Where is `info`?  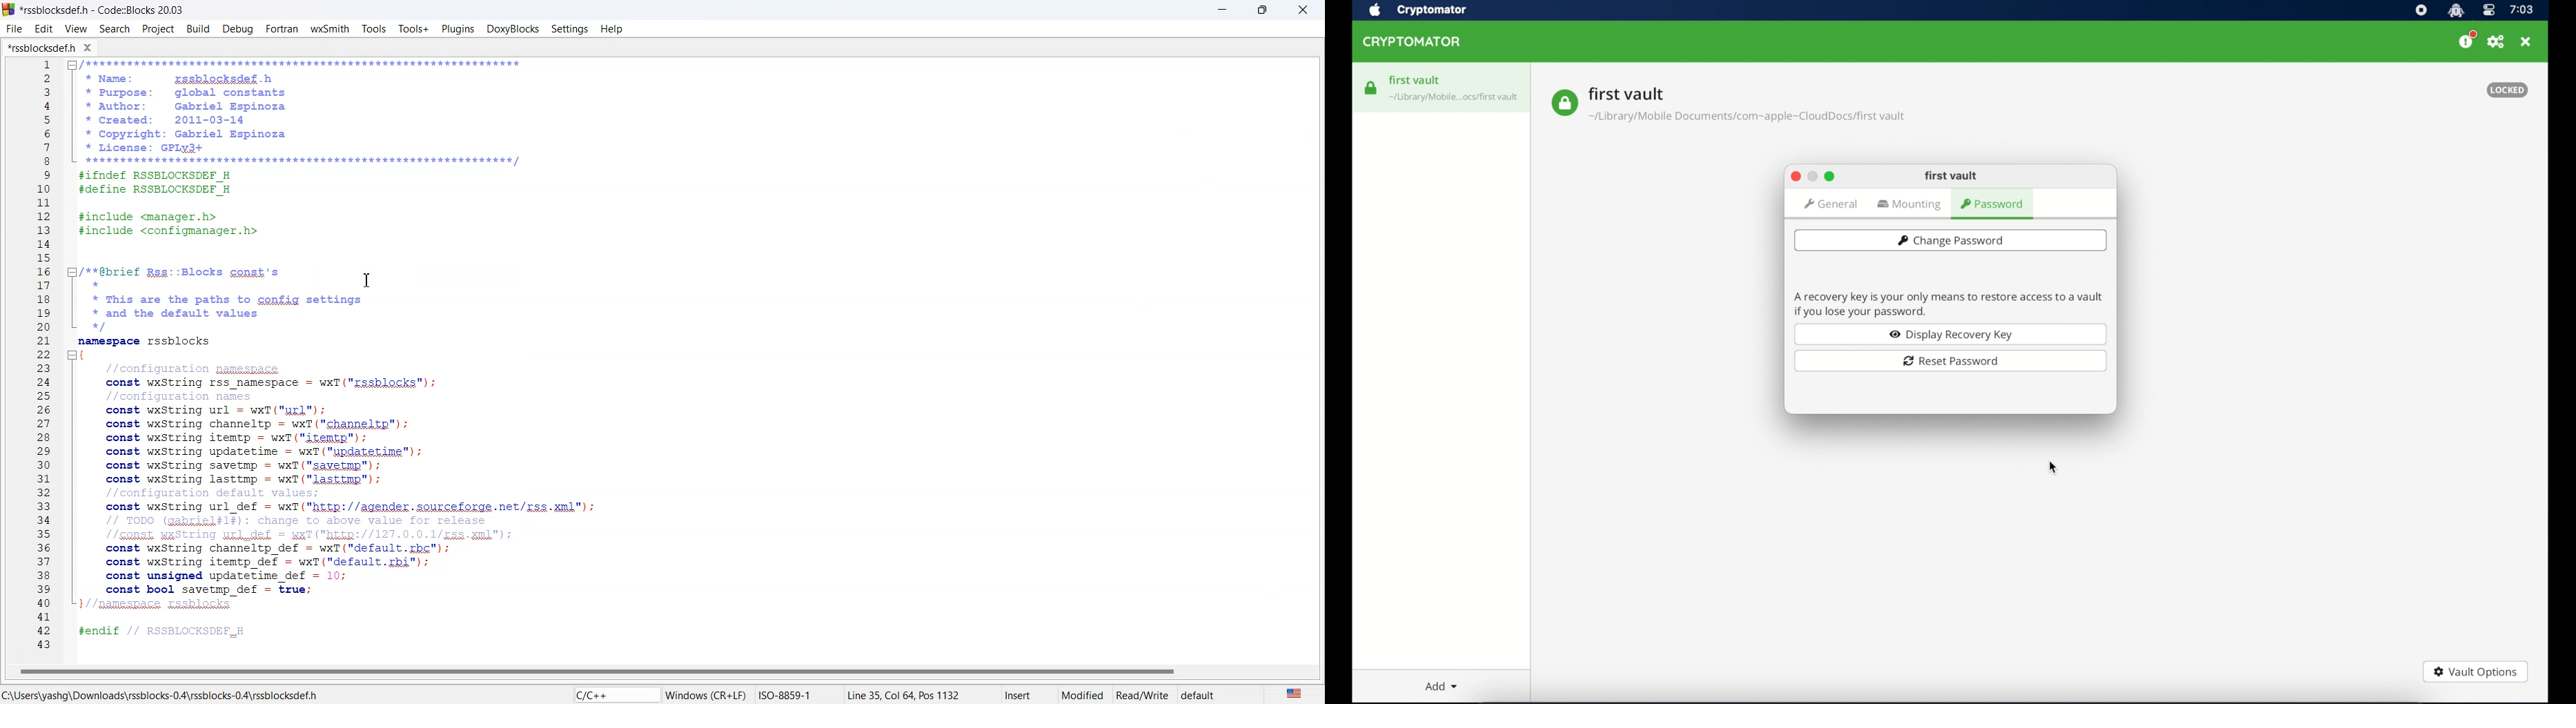
info is located at coordinates (1949, 303).